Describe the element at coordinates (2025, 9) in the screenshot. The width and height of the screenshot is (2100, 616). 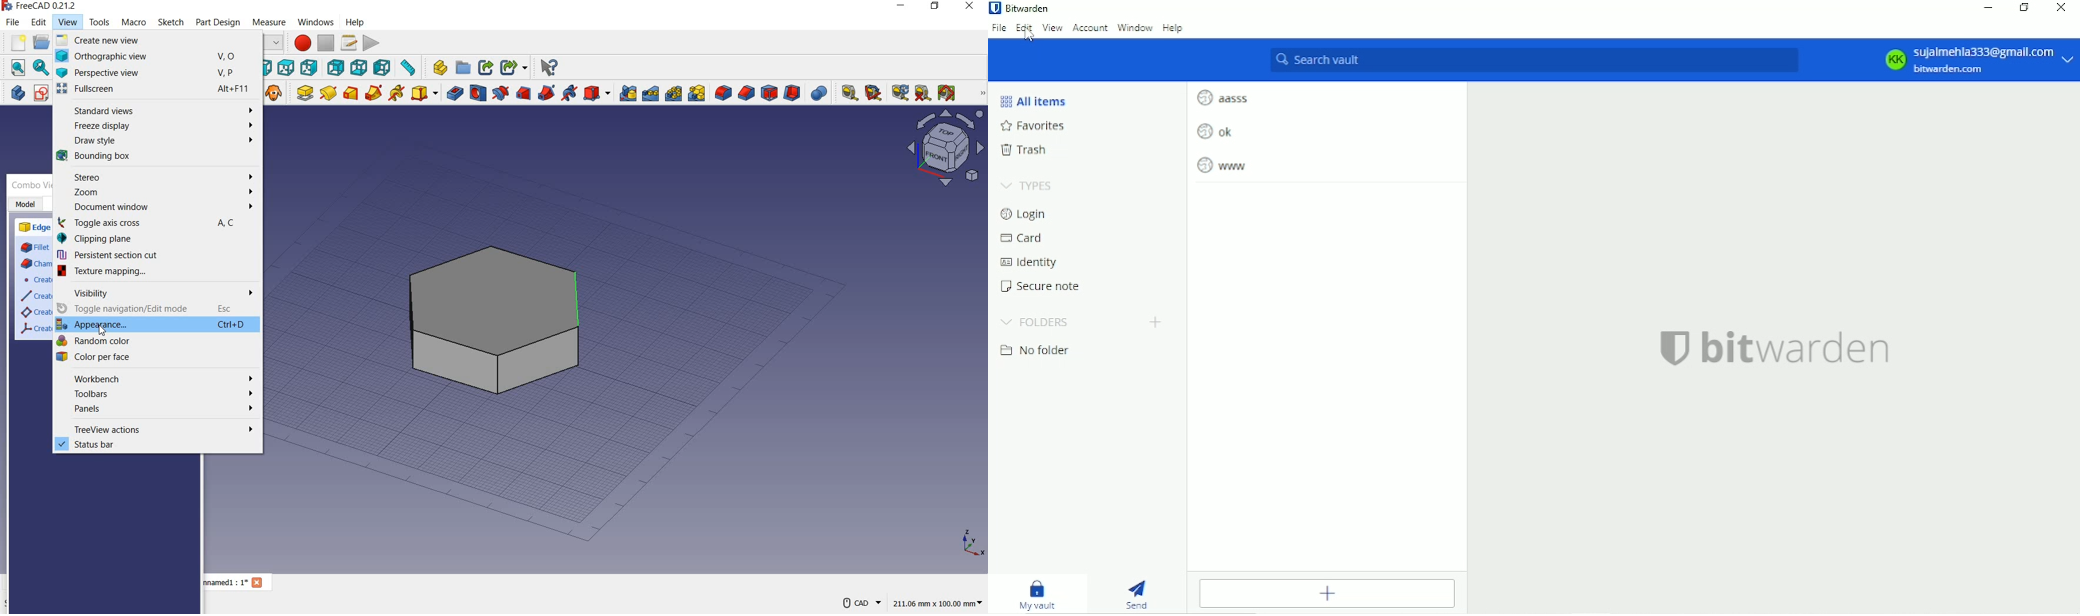
I see `Restore down` at that location.